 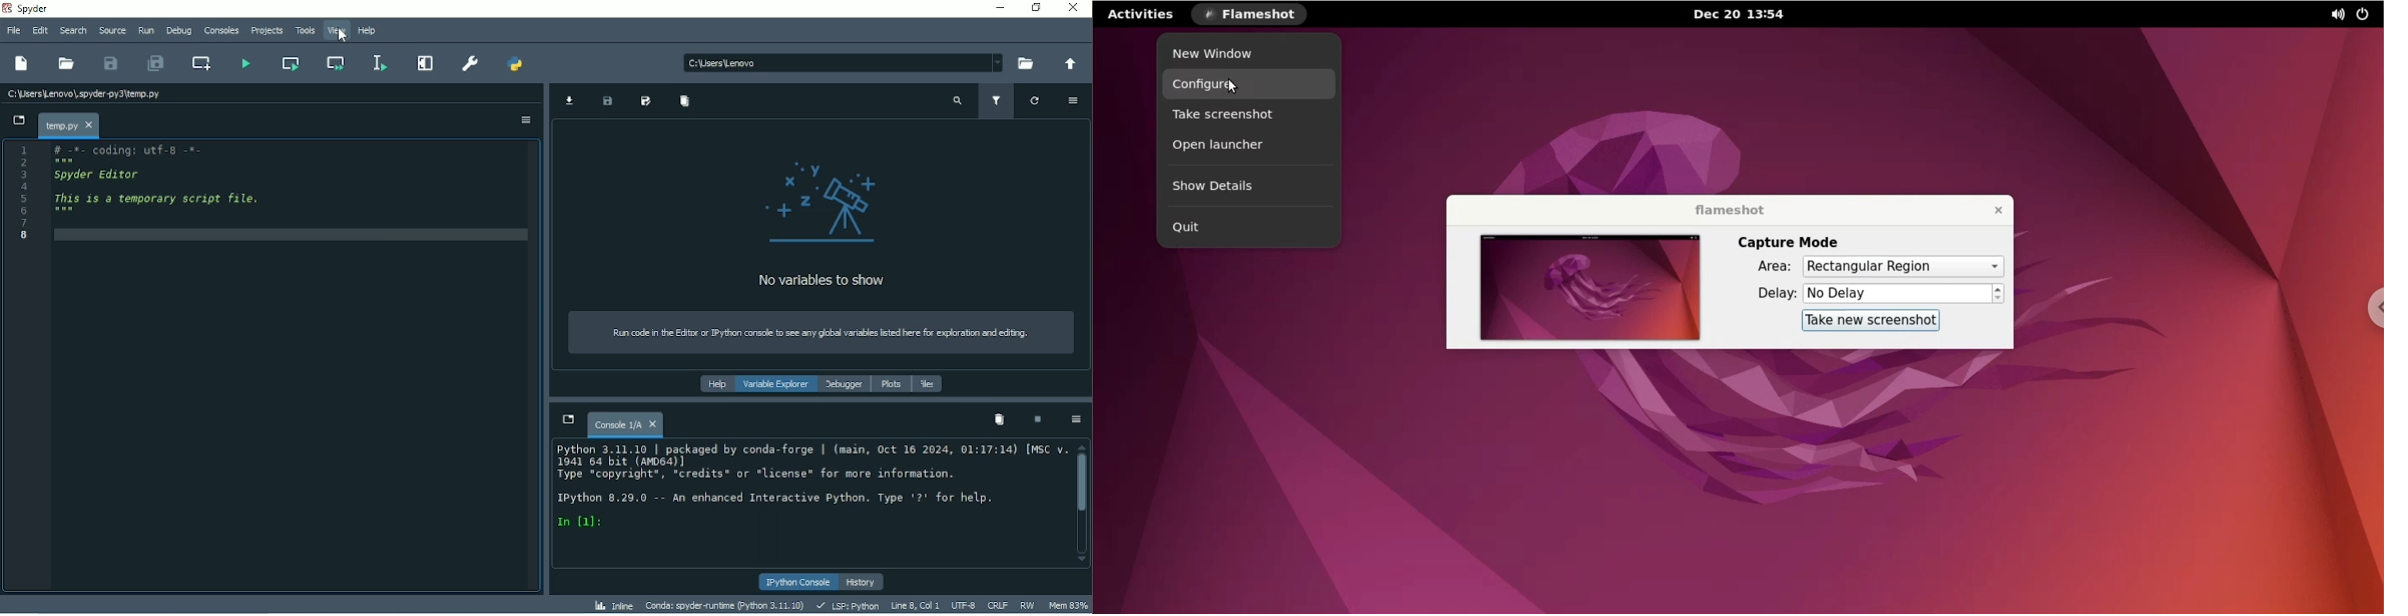 What do you see at coordinates (123, 150) in the screenshot?
I see `Coding` at bounding box center [123, 150].